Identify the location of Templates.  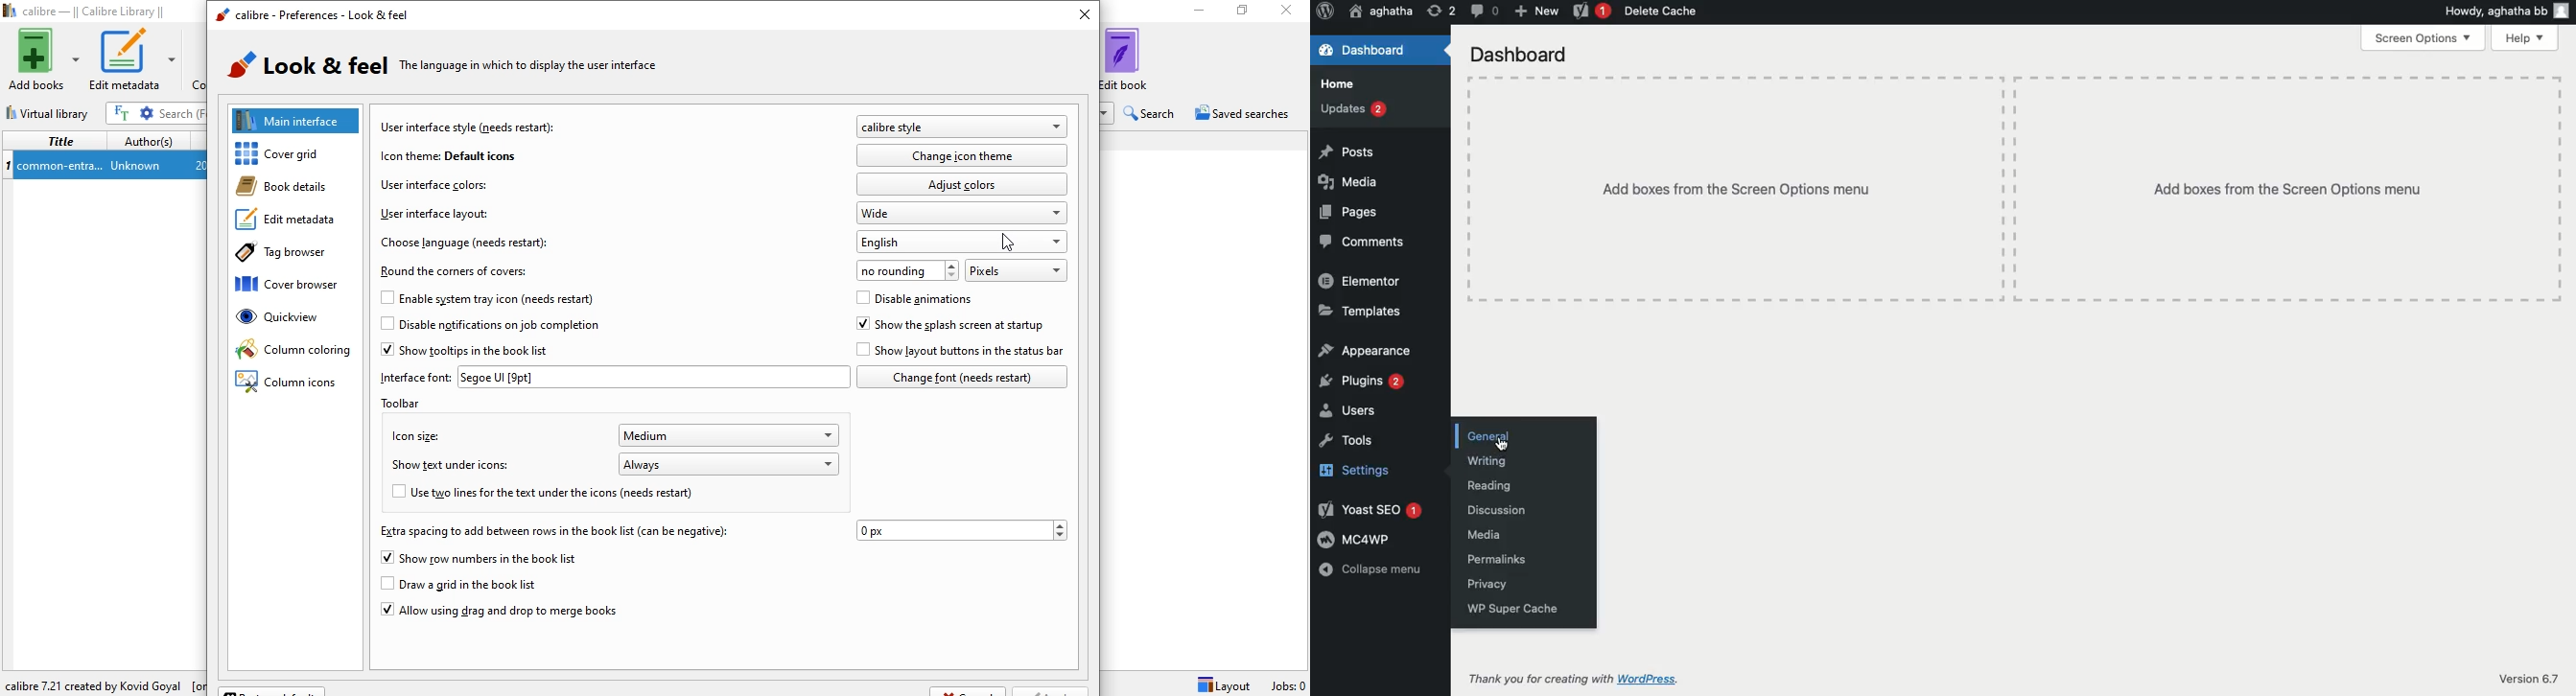
(1357, 311).